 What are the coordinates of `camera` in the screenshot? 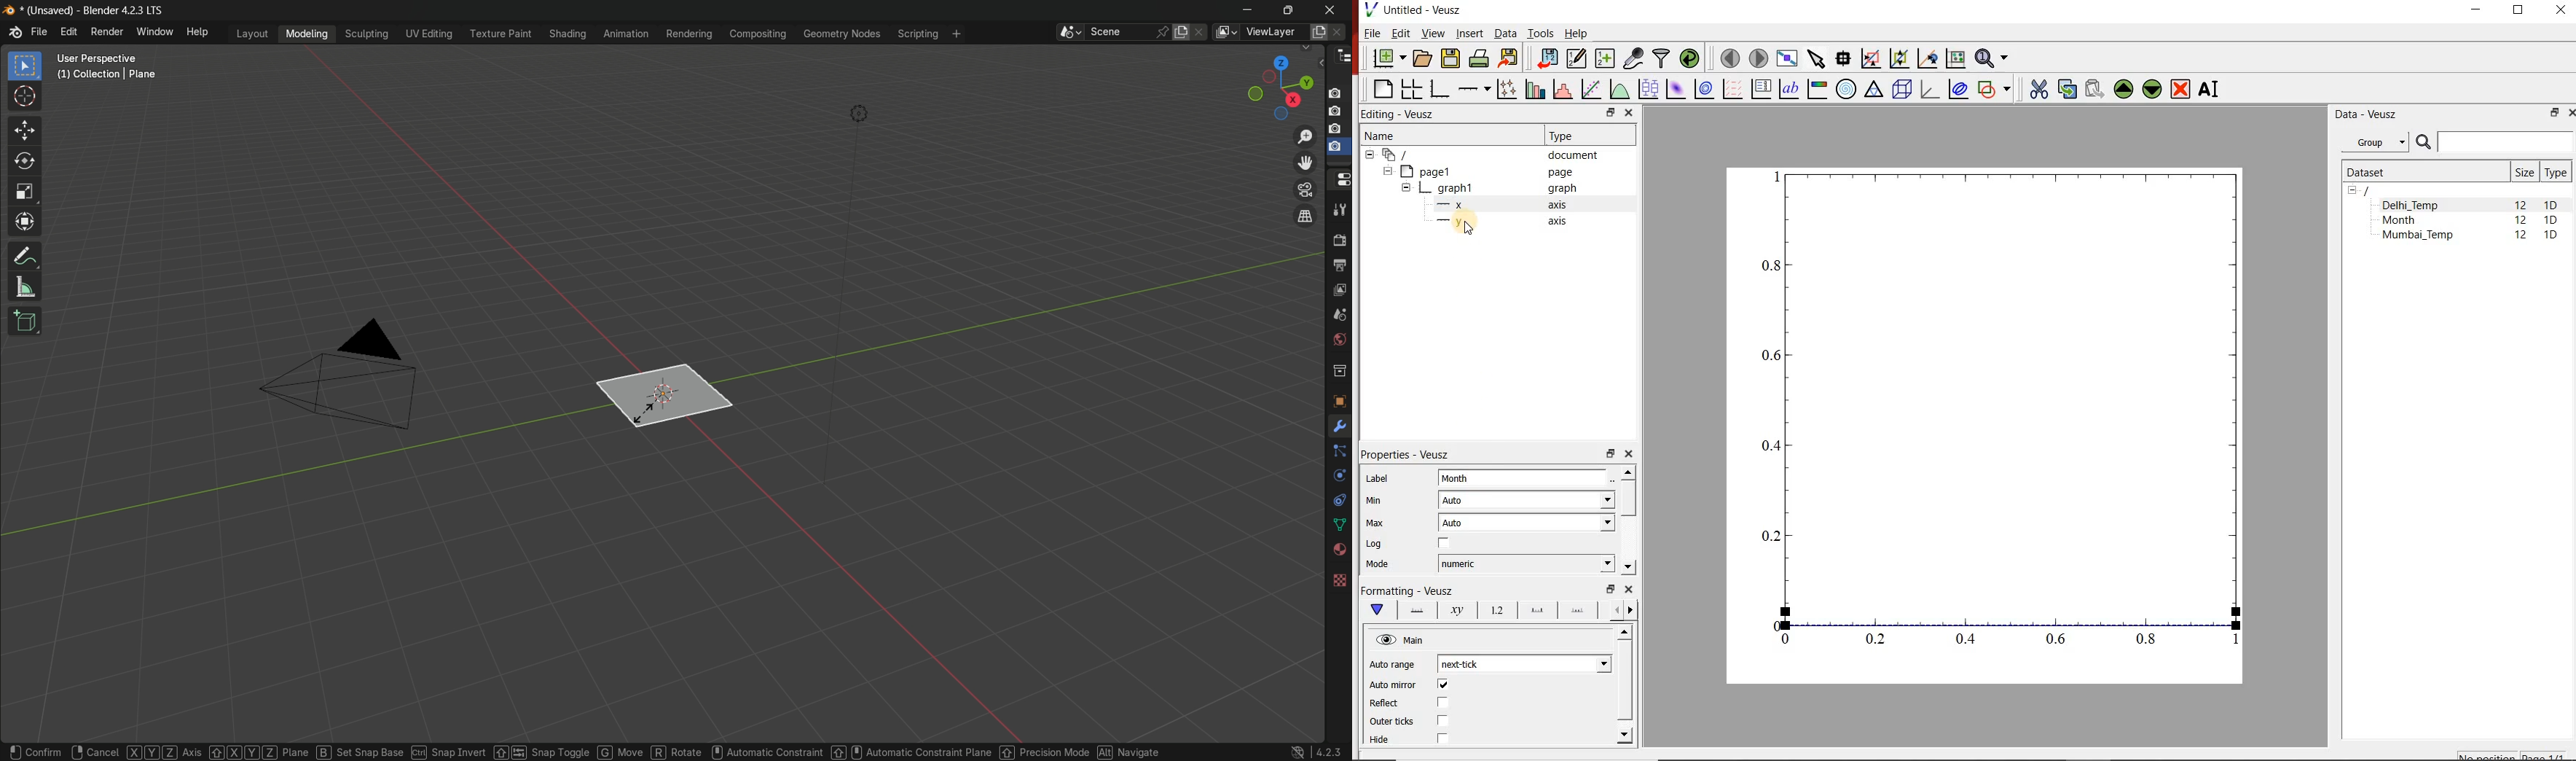 It's located at (342, 380).